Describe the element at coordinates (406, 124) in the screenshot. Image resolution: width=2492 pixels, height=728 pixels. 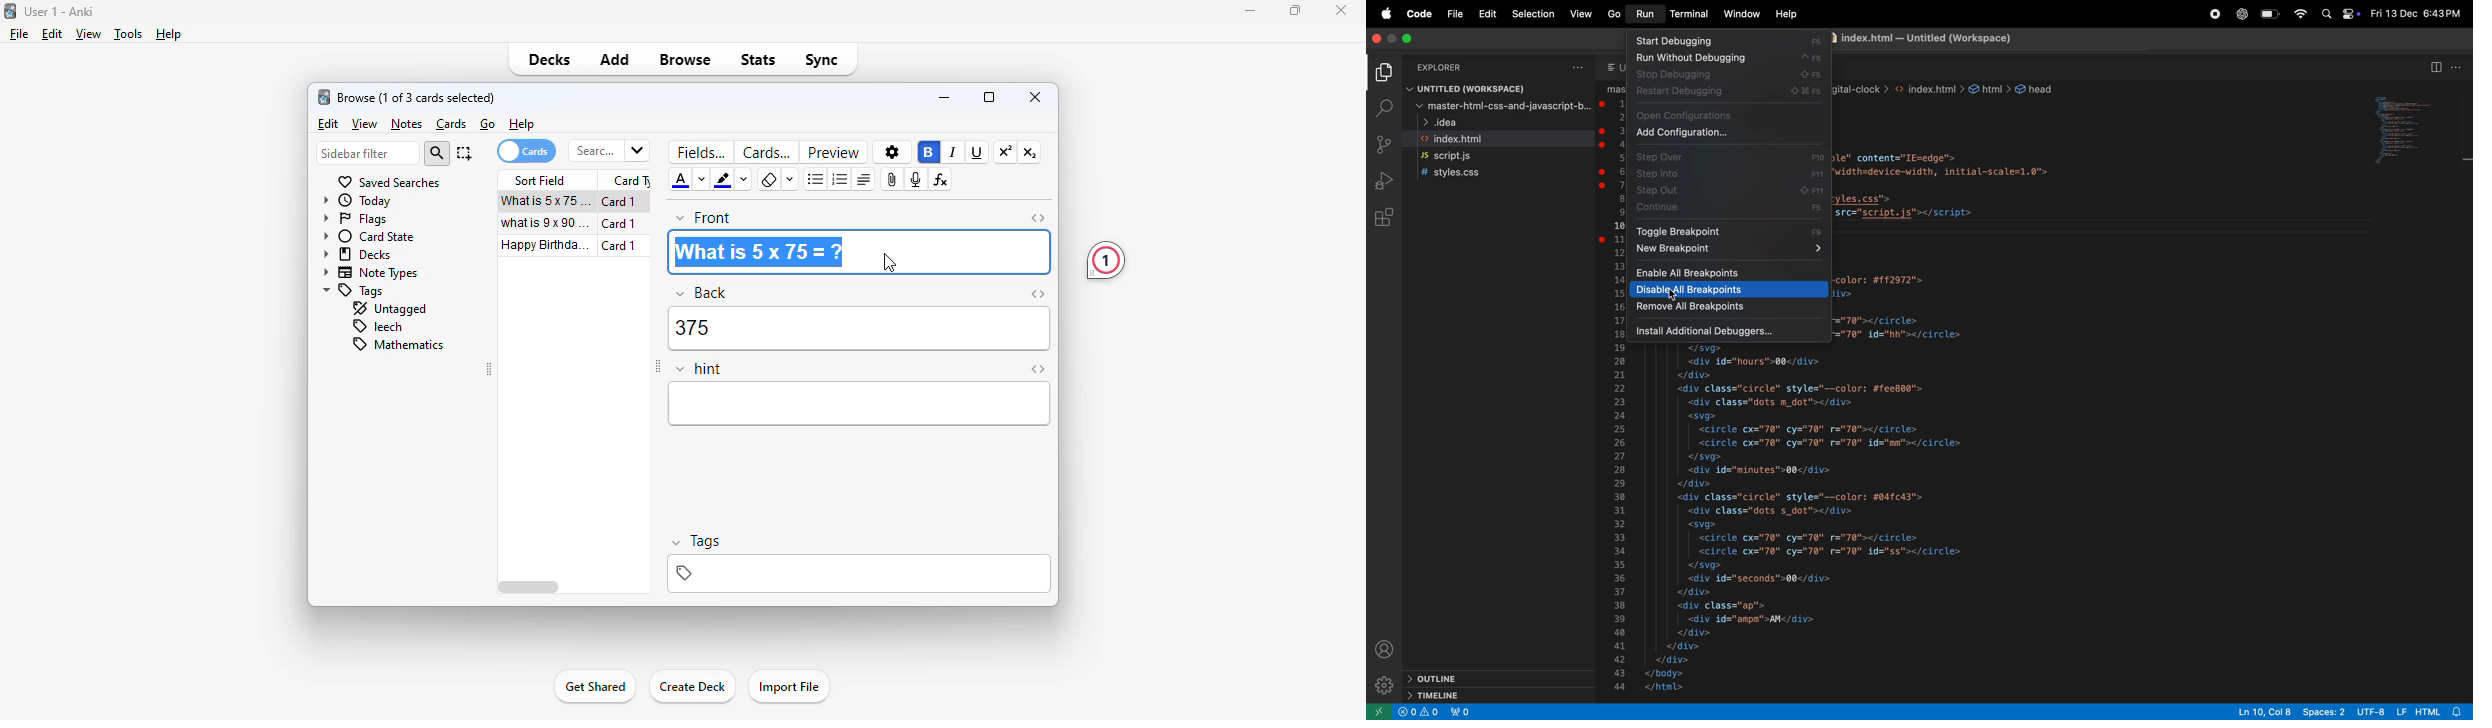
I see `notes` at that location.